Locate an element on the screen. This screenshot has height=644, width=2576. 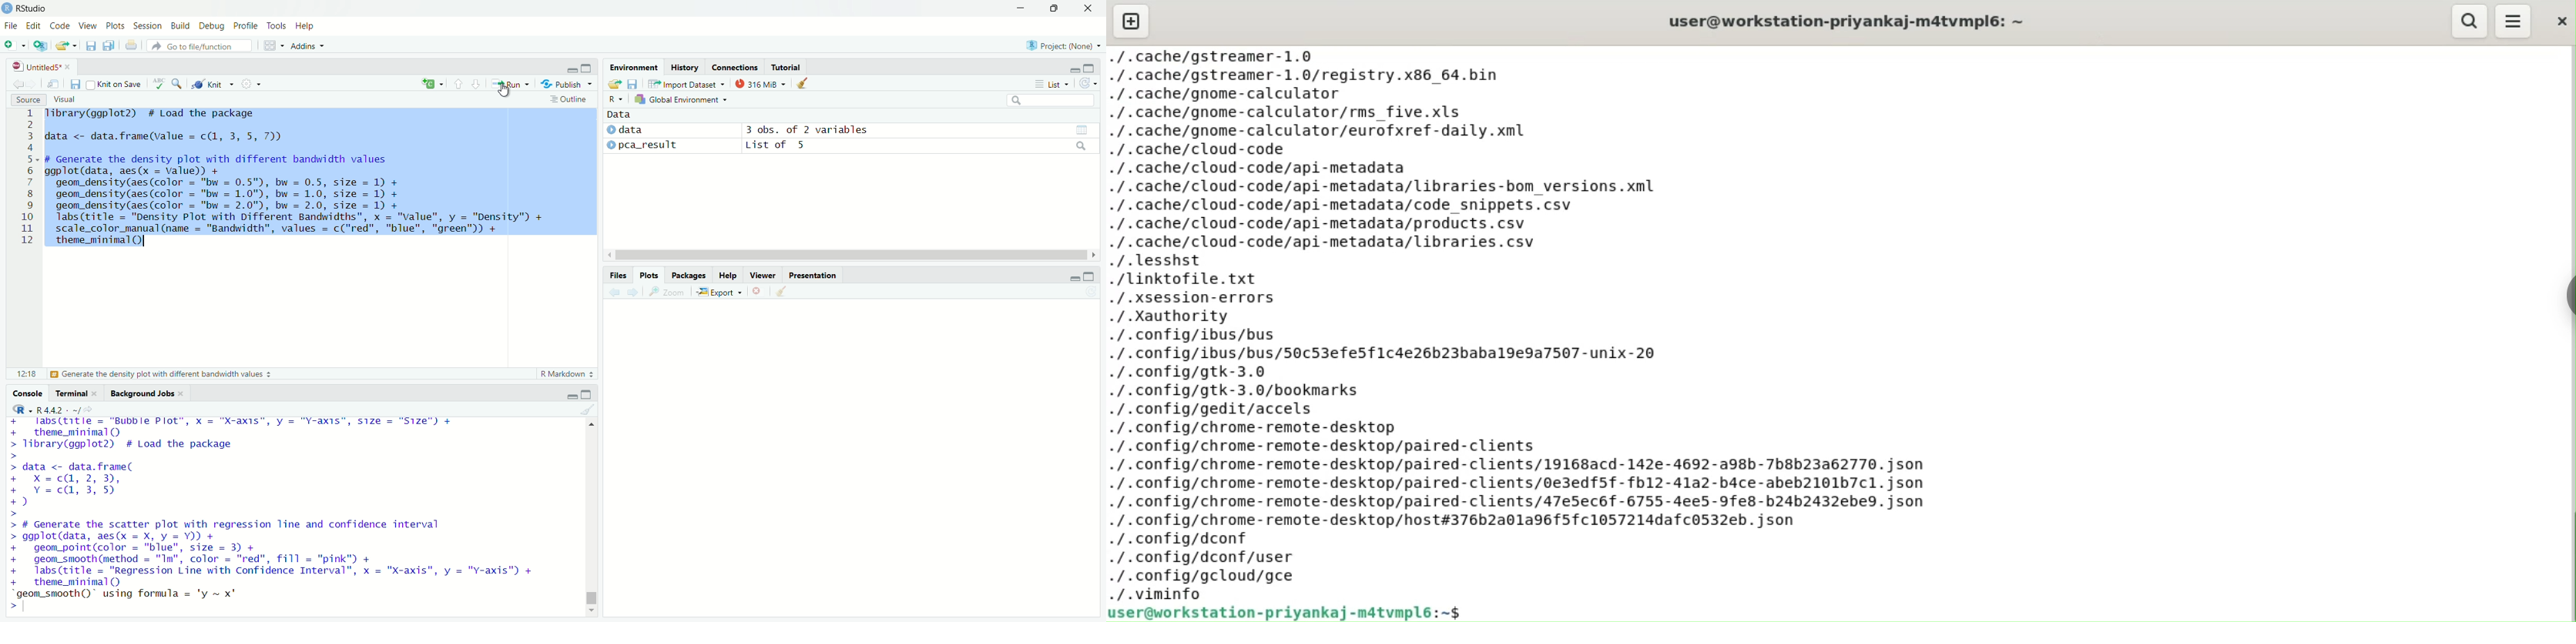
Save current document is located at coordinates (90, 46).